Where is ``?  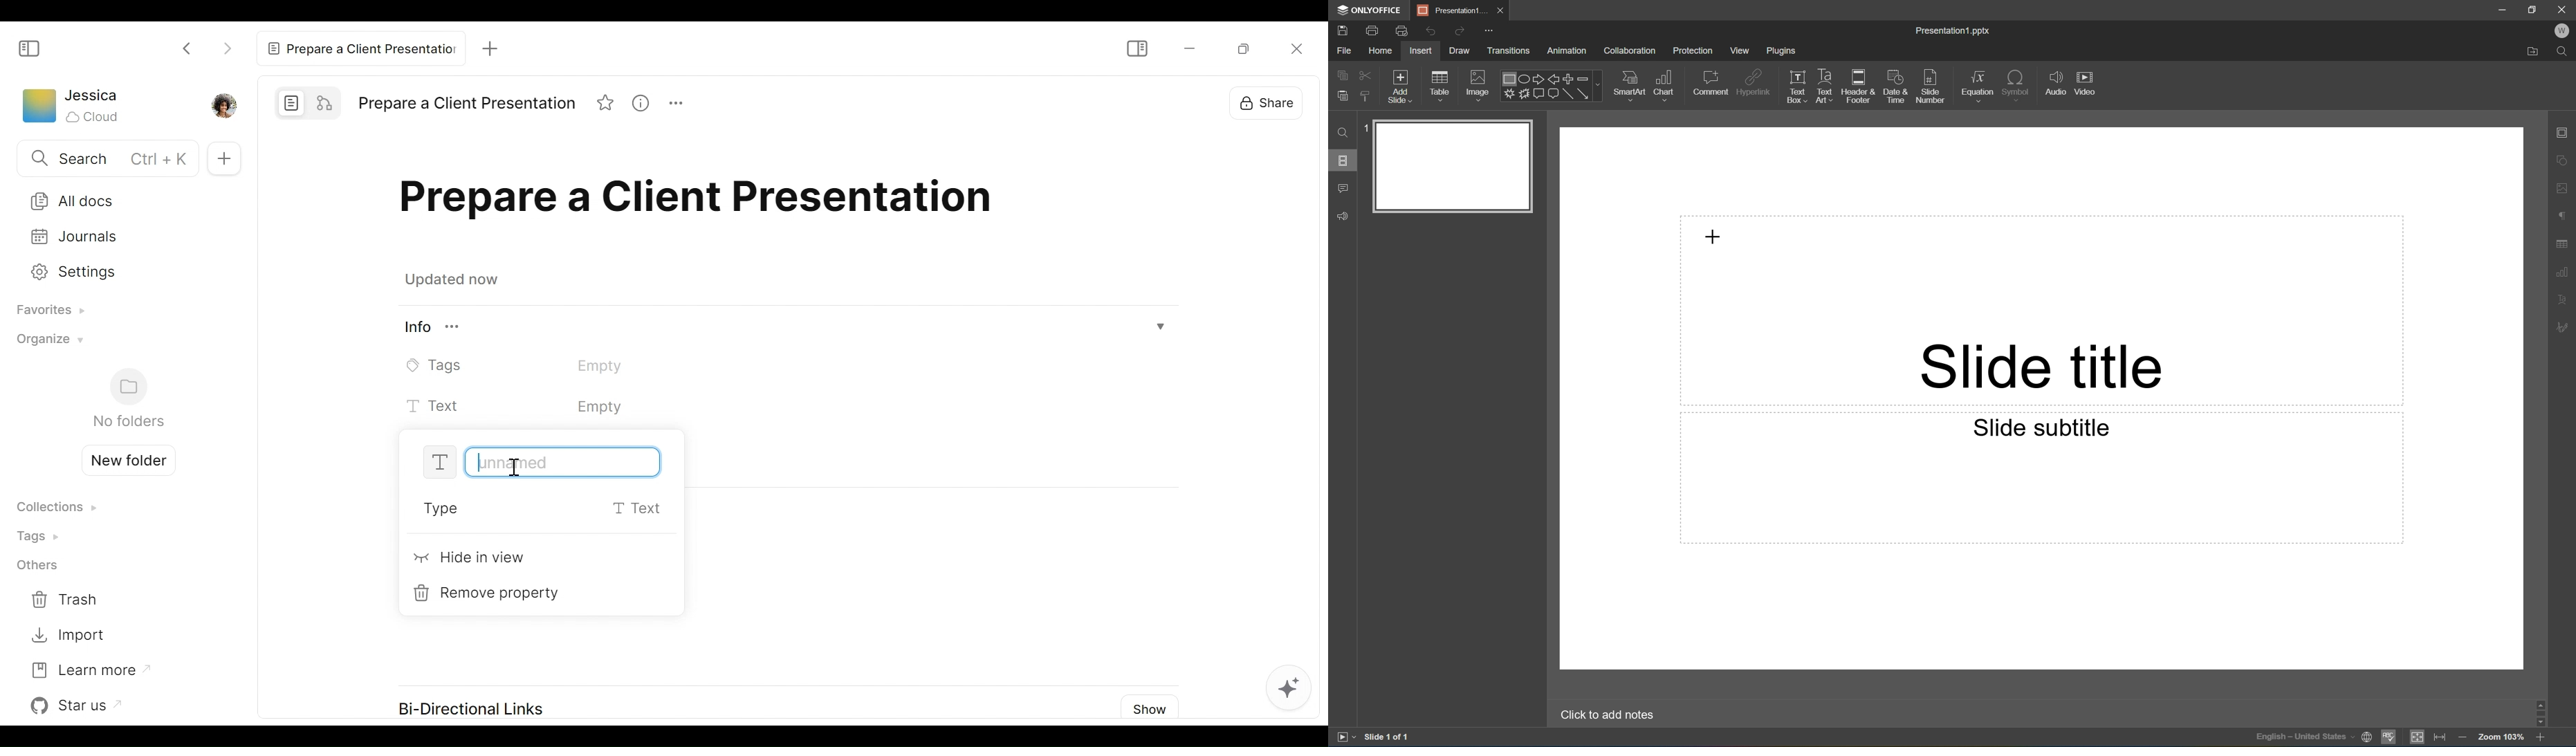
 is located at coordinates (1508, 95).